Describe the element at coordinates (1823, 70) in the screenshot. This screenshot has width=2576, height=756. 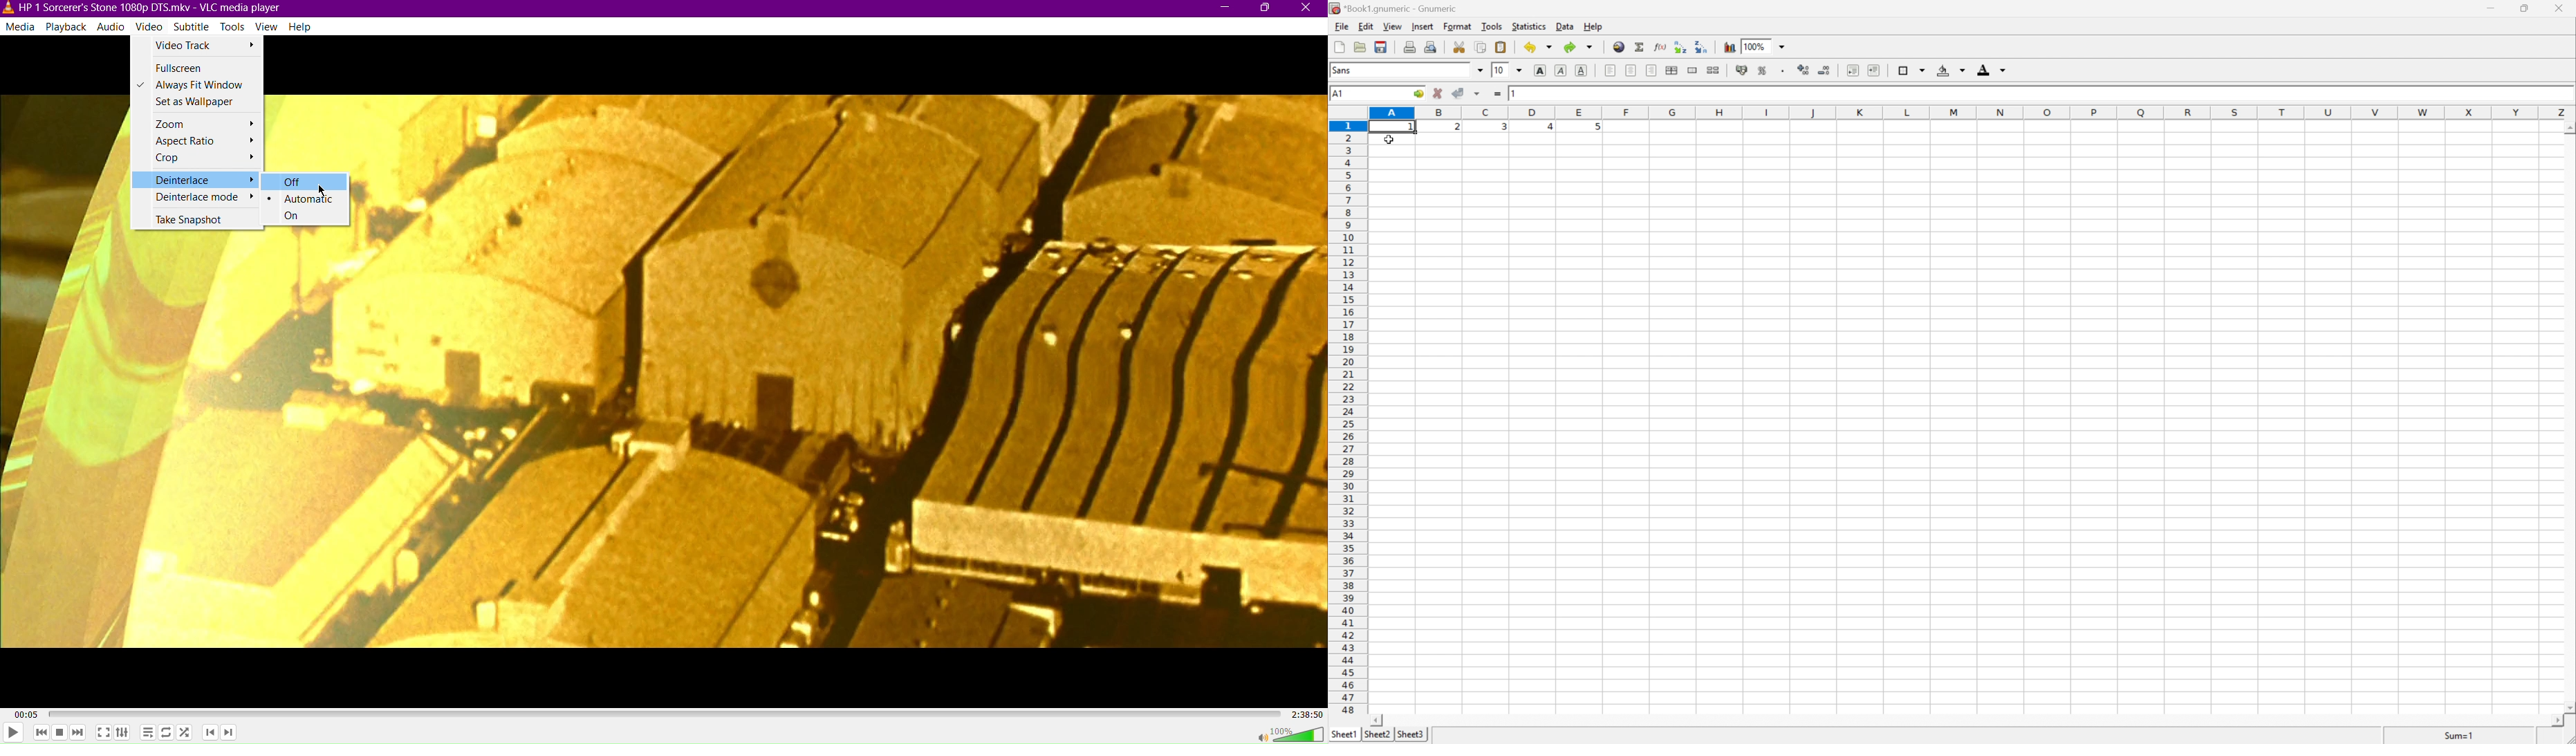
I see `decrease number of decimals displayed` at that location.